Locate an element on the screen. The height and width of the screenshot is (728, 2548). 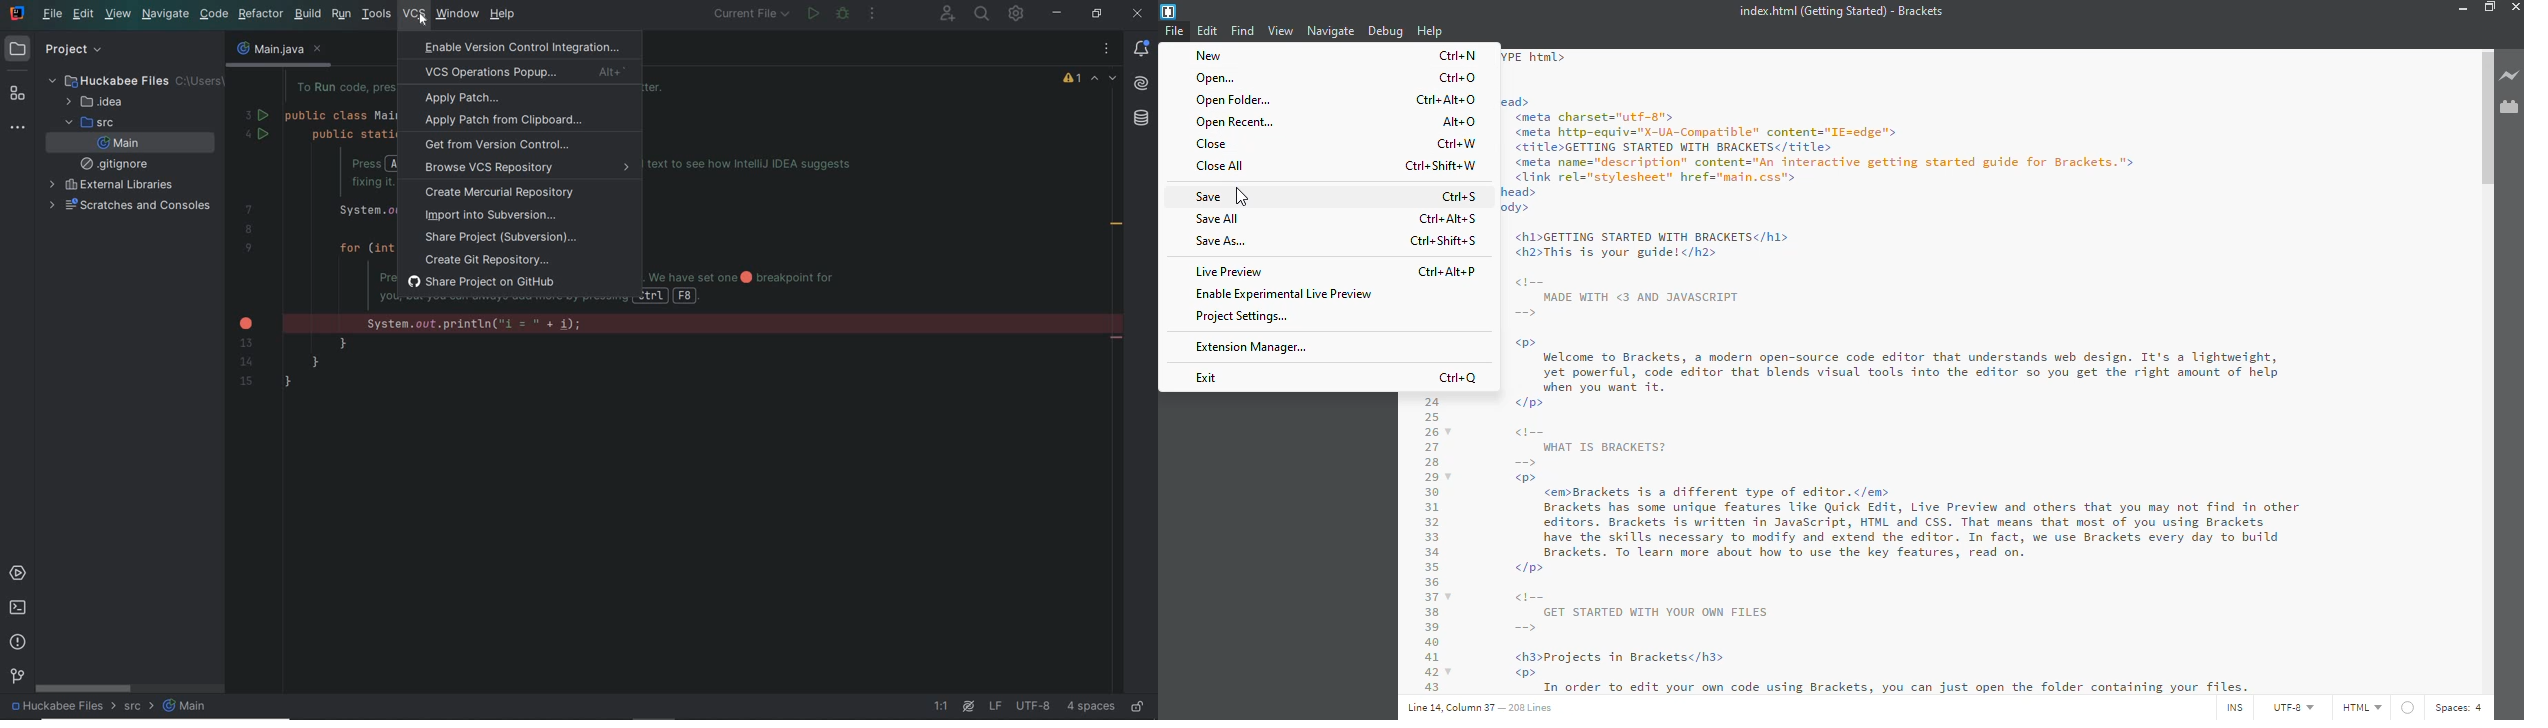
minimize is located at coordinates (2461, 10).